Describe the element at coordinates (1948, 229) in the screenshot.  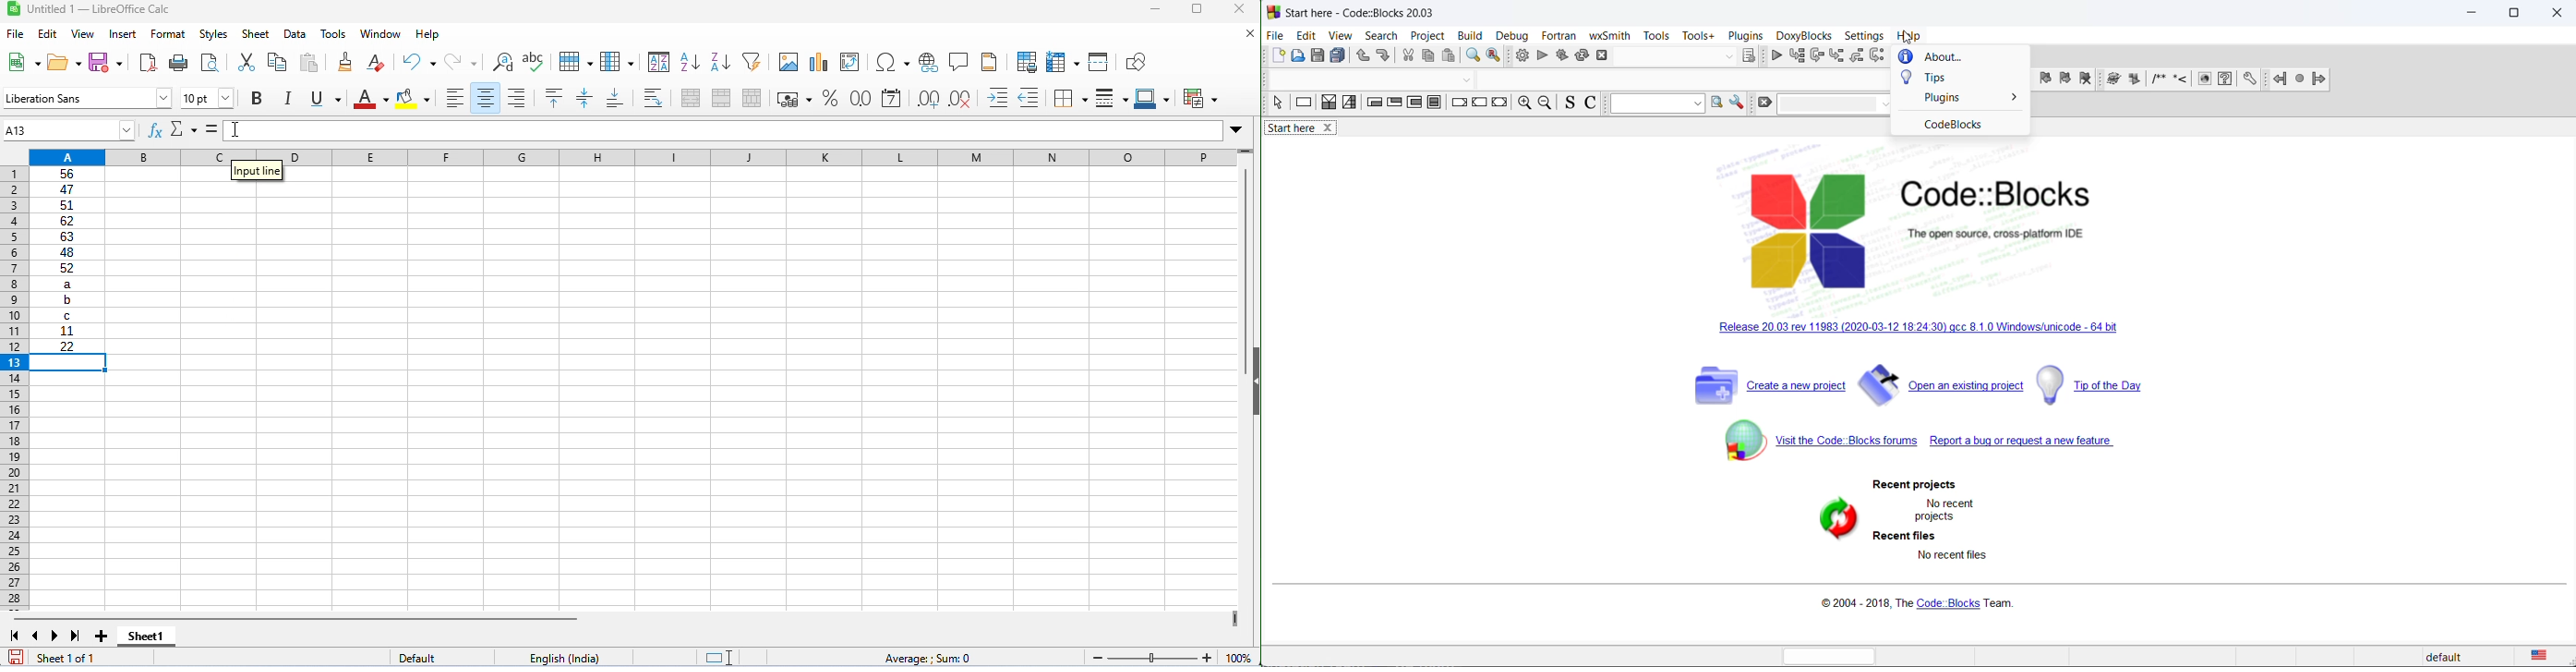
I see `logo` at that location.